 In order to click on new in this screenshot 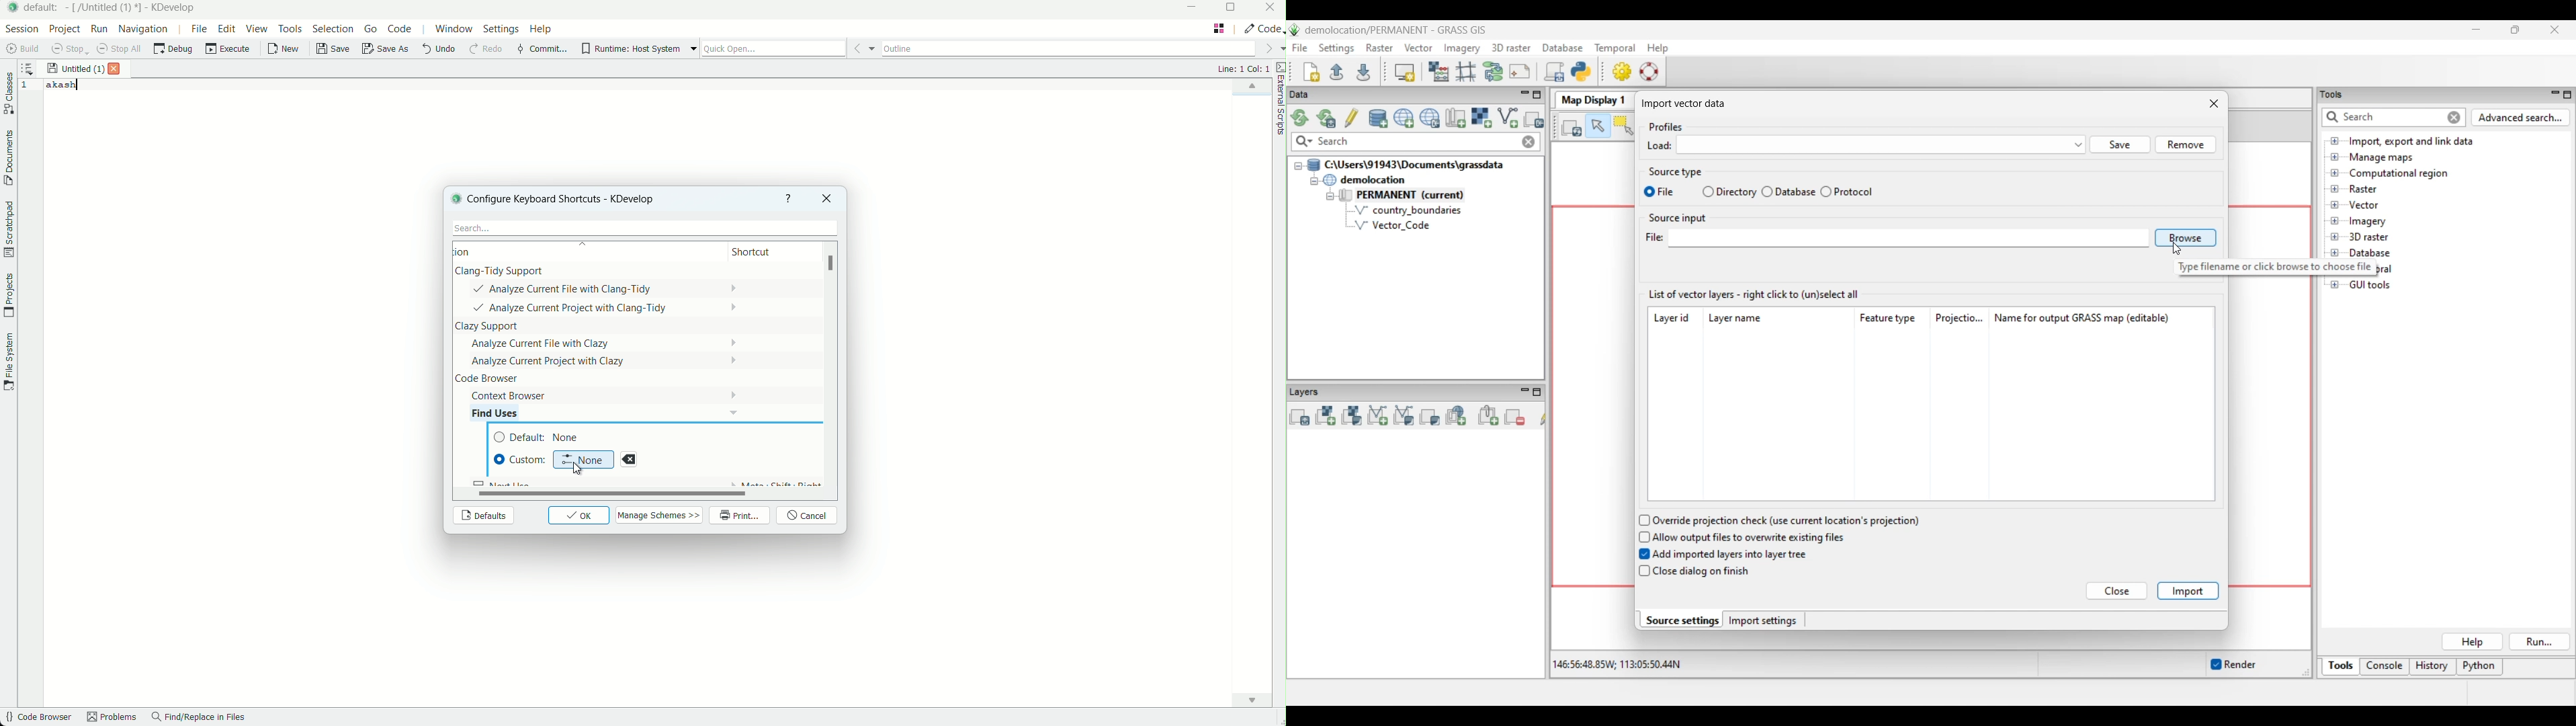, I will do `click(284, 50)`.